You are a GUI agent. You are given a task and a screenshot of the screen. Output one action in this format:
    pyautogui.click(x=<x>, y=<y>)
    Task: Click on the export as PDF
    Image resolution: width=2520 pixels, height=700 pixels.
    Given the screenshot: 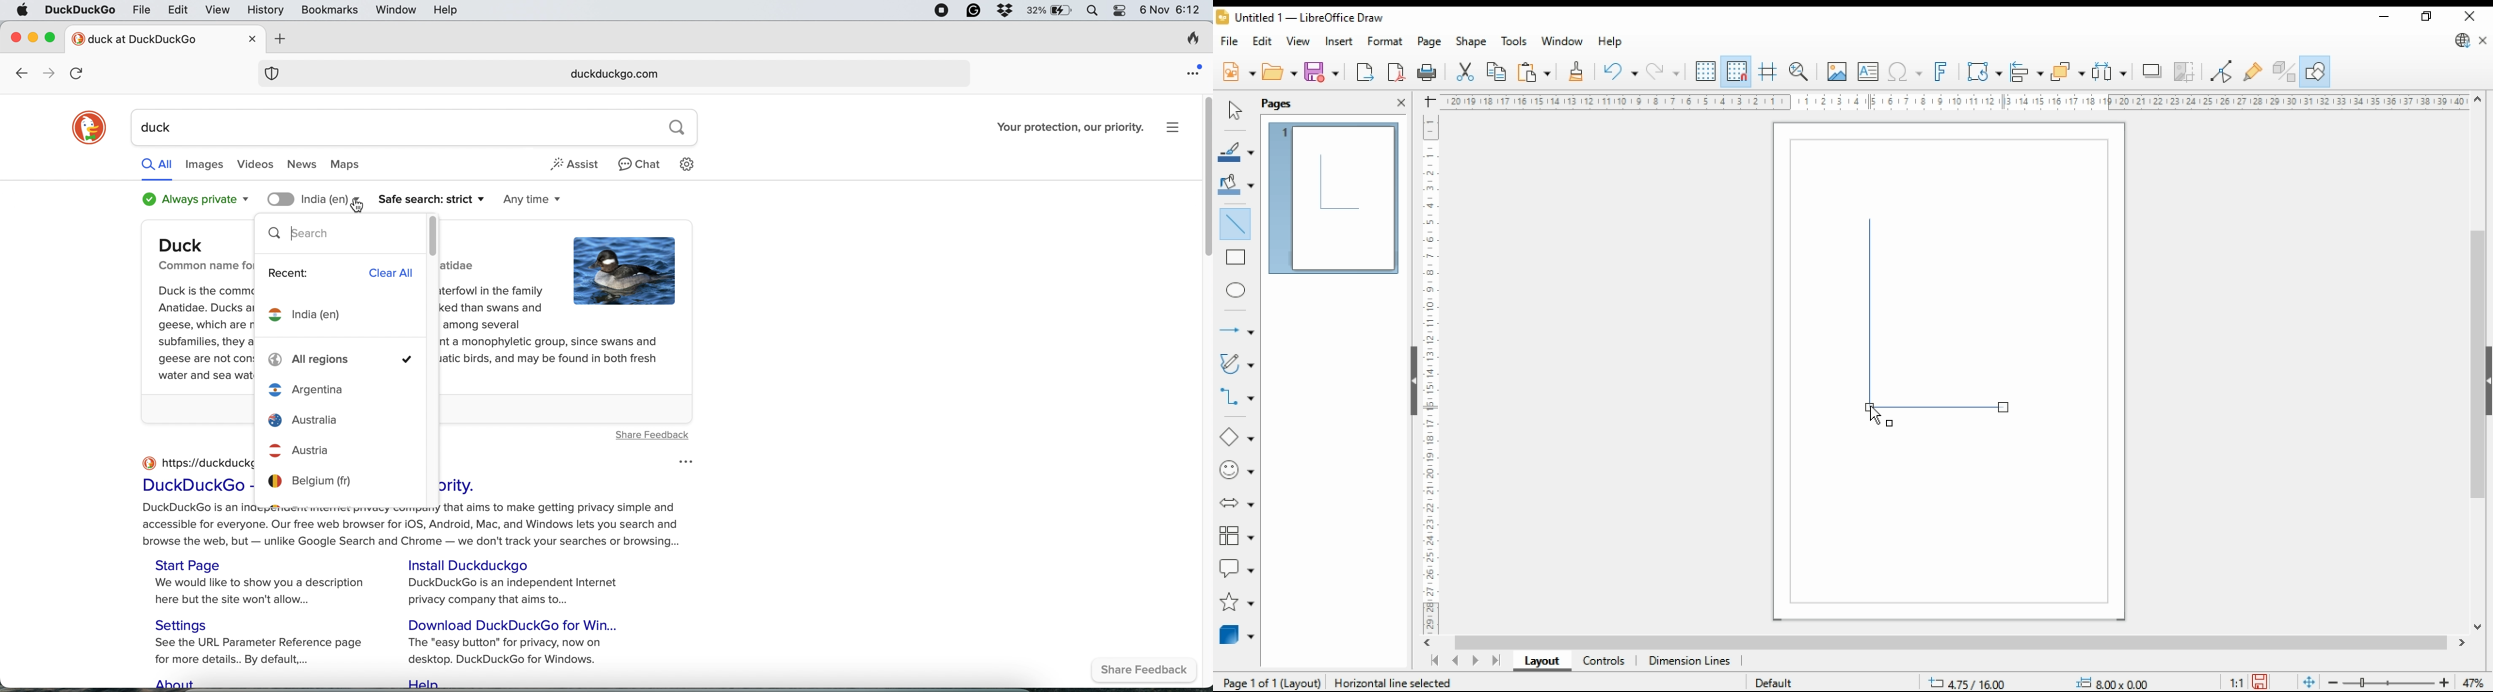 What is the action you would take?
    pyautogui.click(x=1396, y=72)
    